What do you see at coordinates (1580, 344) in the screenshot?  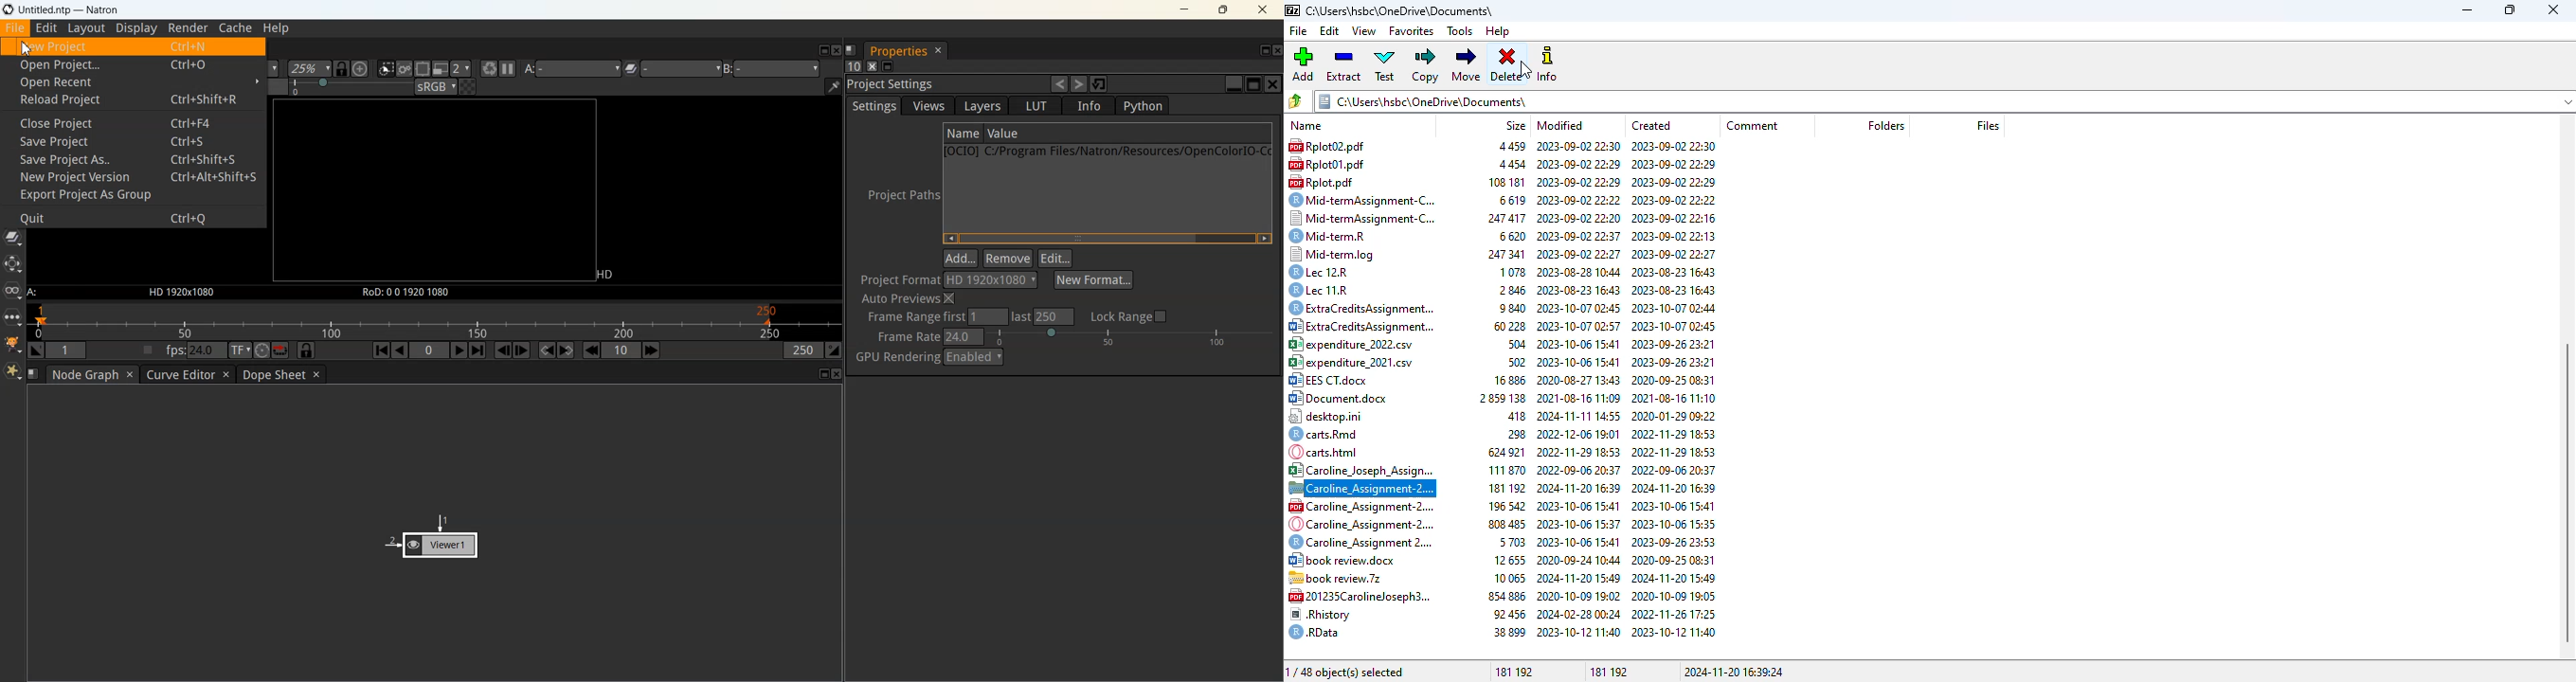 I see `2023-10-06 15:41` at bounding box center [1580, 344].